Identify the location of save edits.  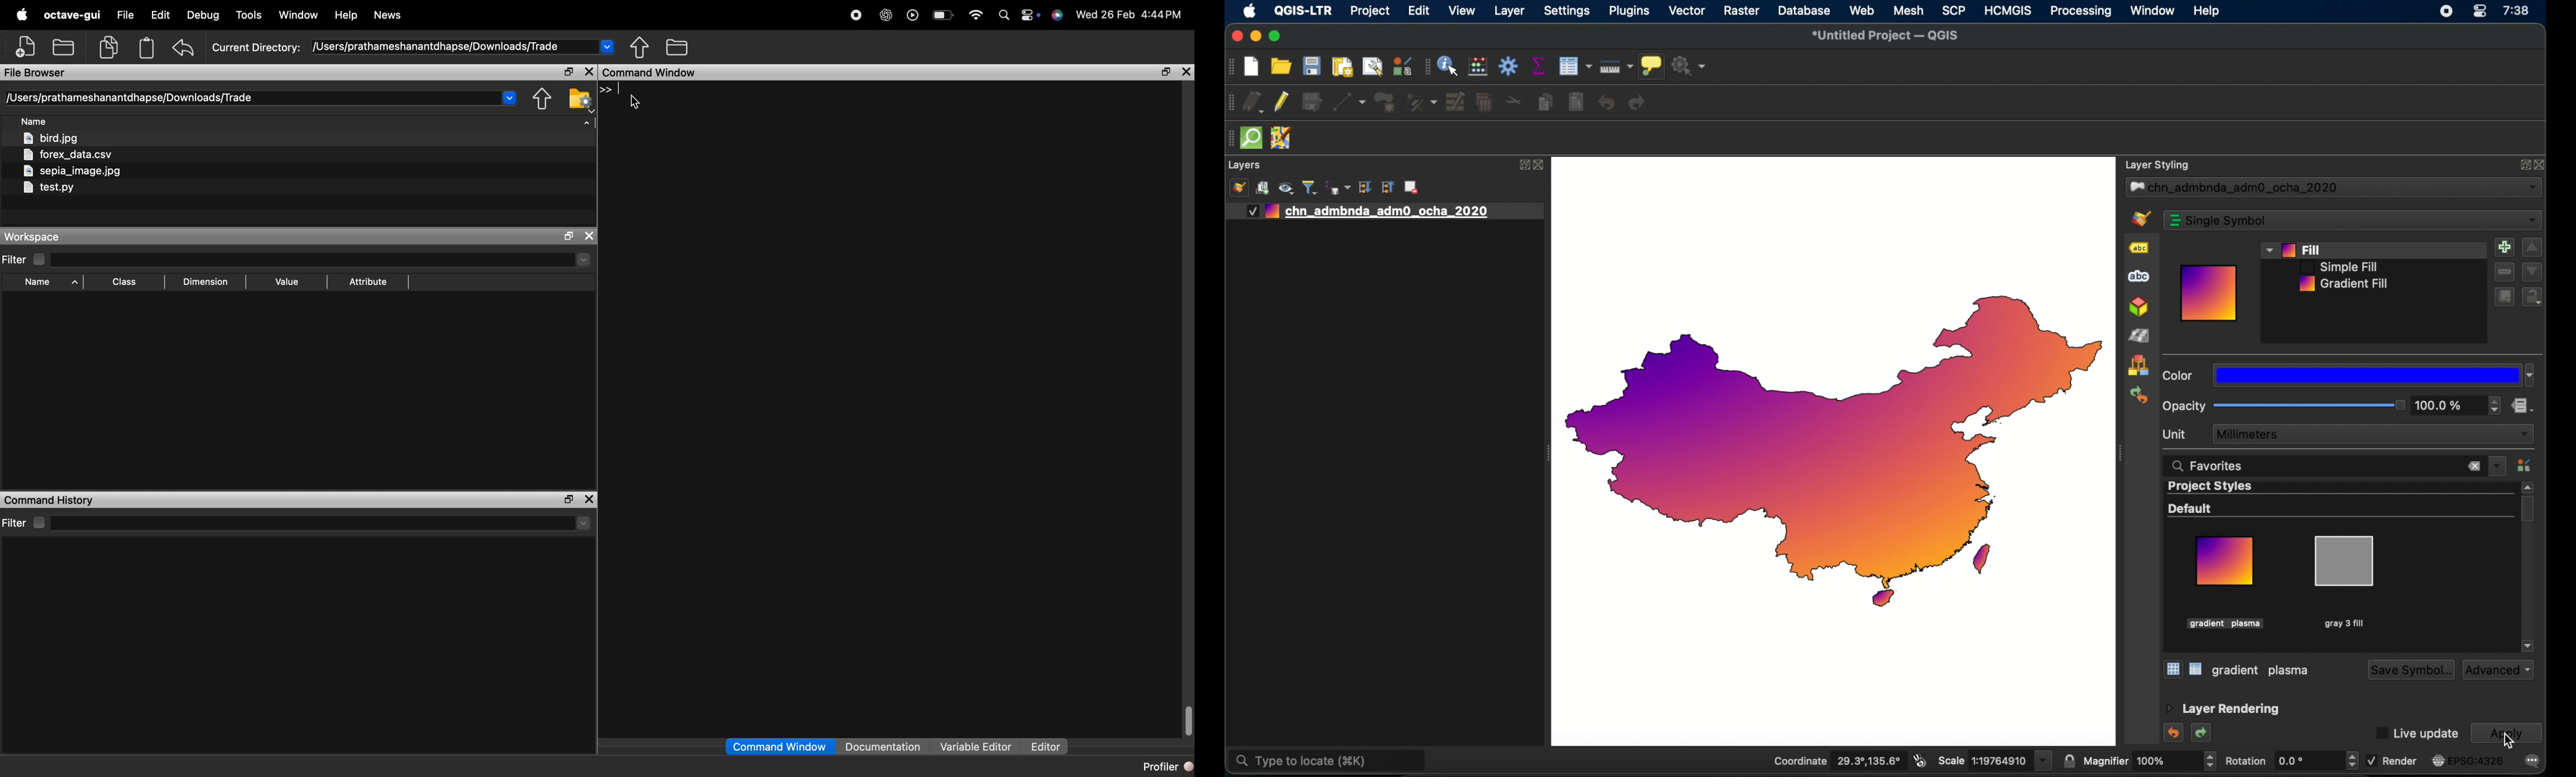
(1312, 102).